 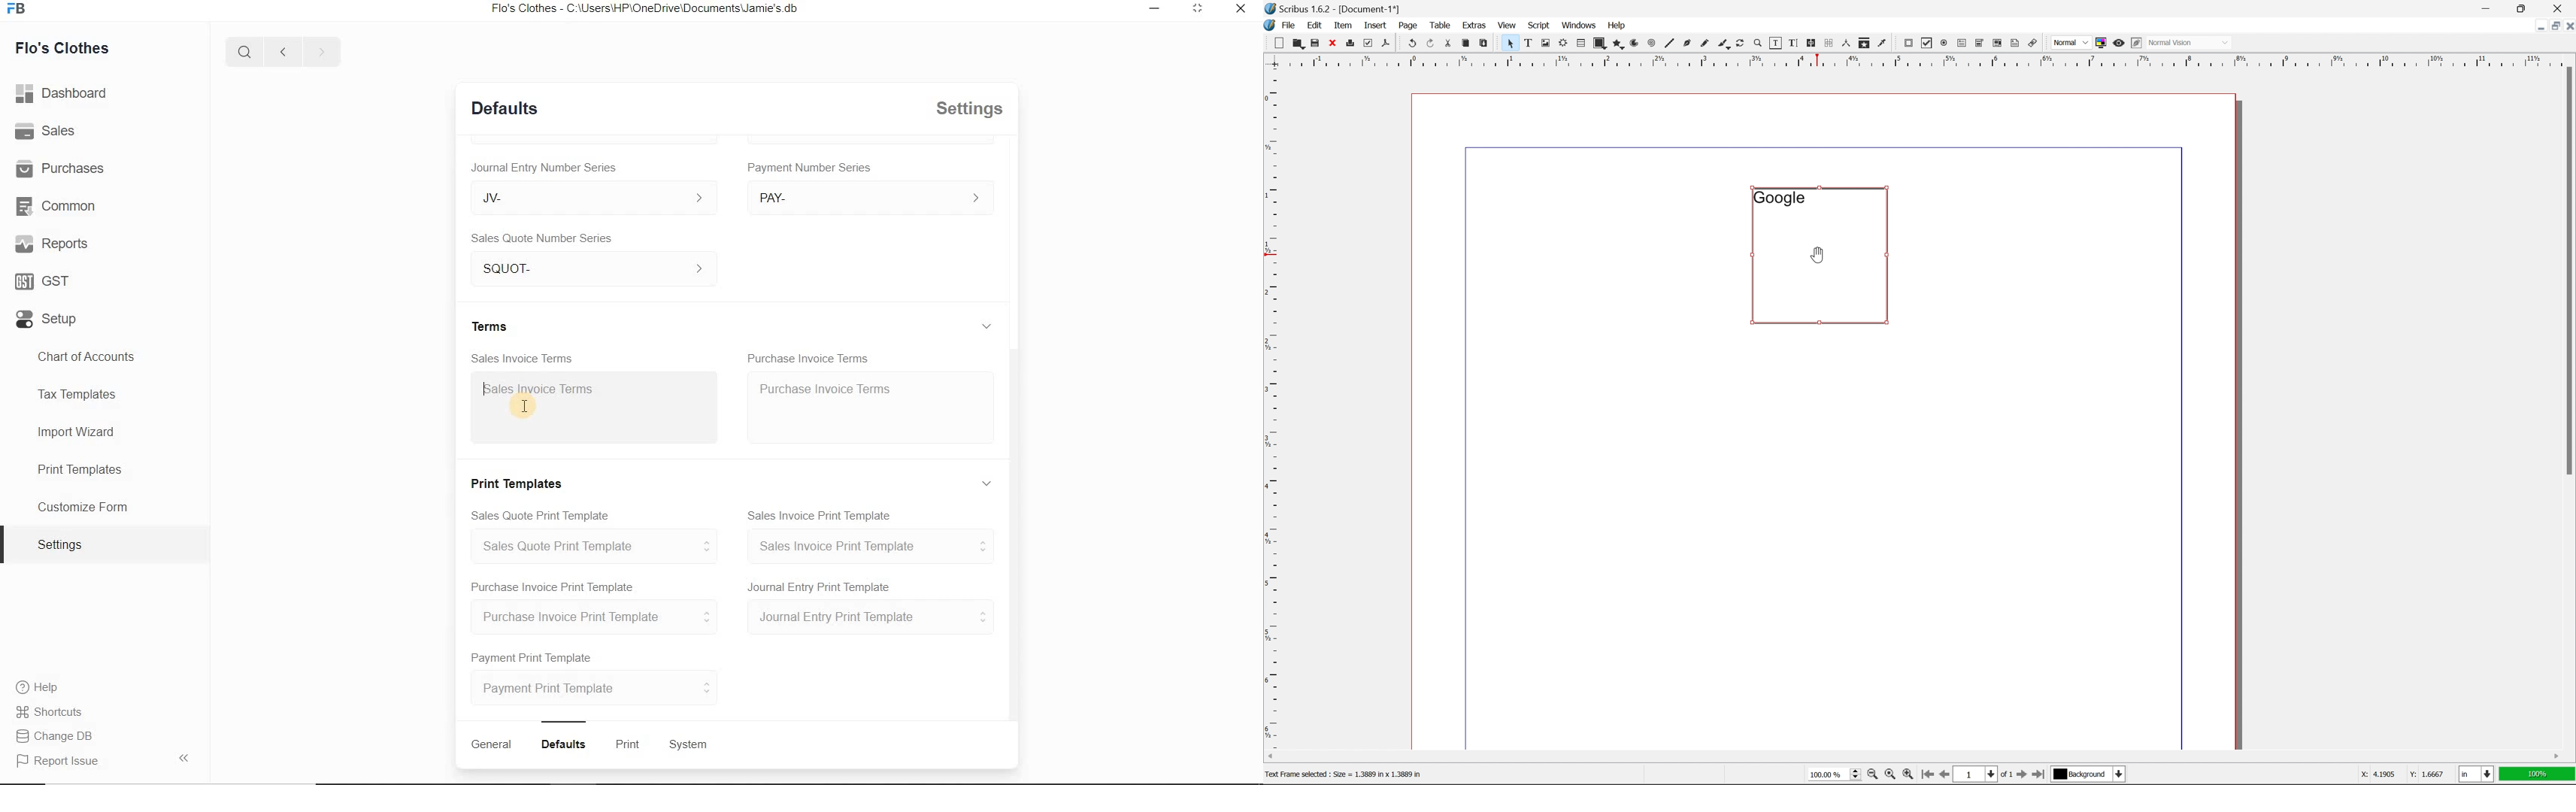 I want to click on Setup, so click(x=45, y=323).